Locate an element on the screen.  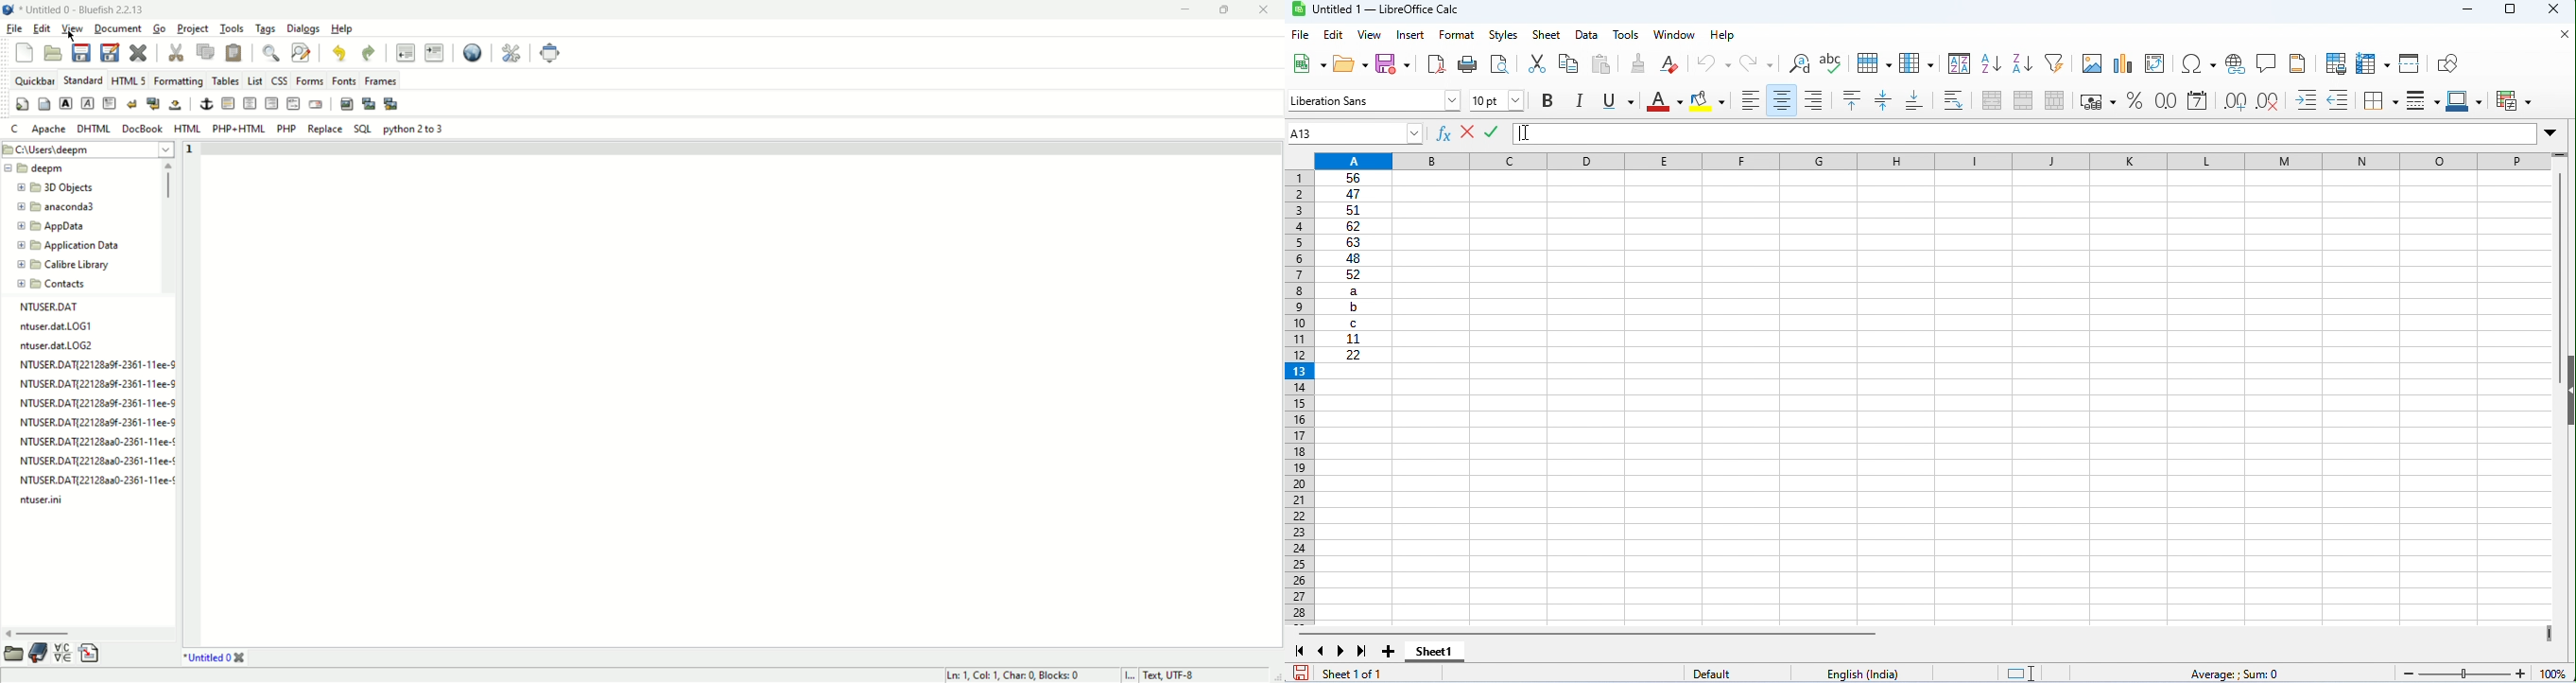
project is located at coordinates (193, 29).